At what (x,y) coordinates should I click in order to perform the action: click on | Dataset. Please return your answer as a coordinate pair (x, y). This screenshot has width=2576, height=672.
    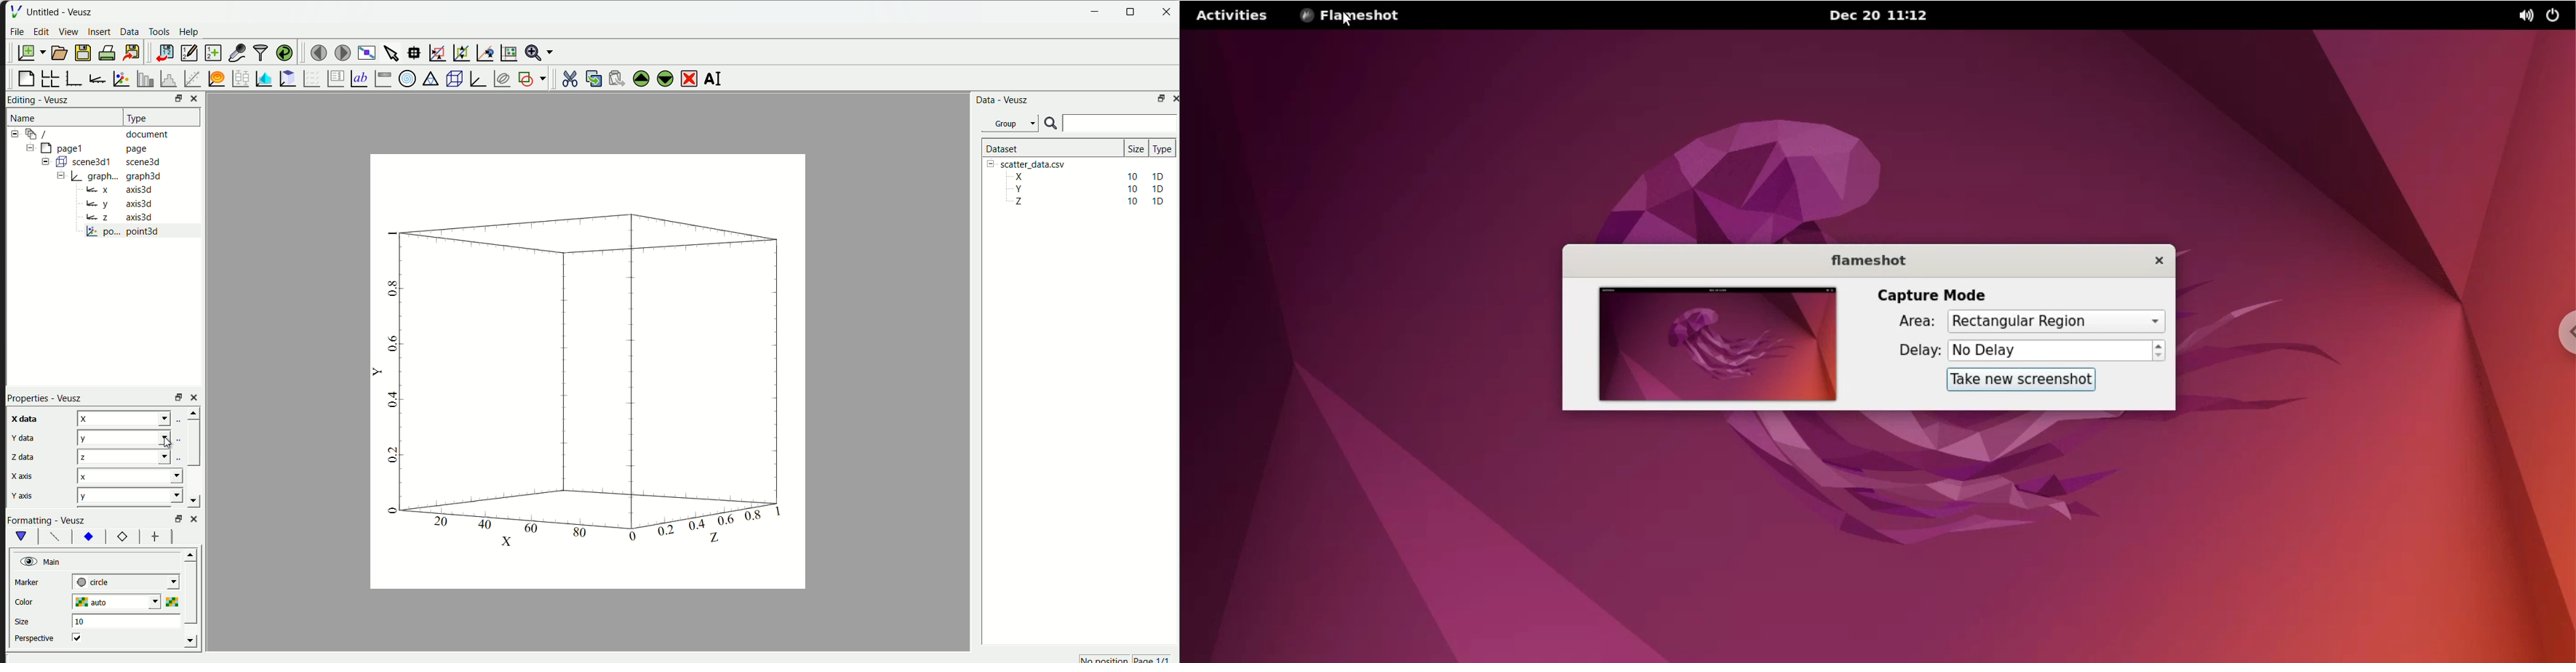
    Looking at the image, I should click on (1000, 149).